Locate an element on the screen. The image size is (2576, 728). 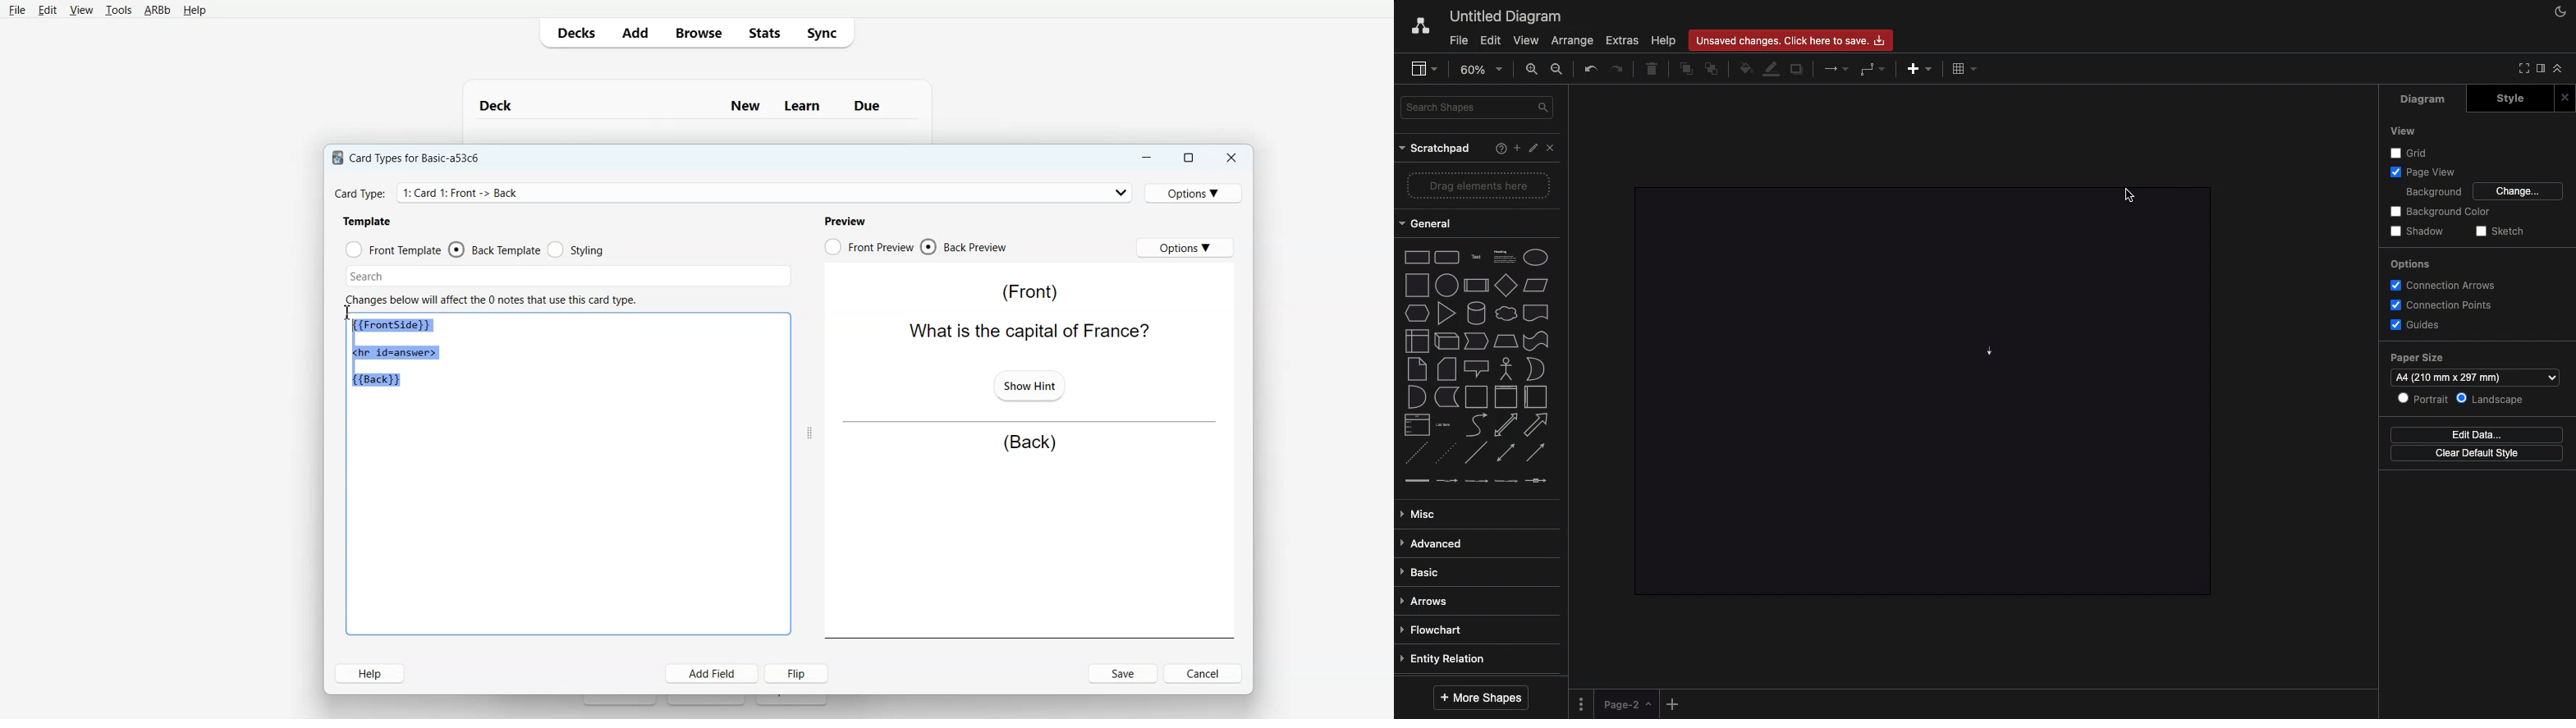
Template is located at coordinates (368, 221).